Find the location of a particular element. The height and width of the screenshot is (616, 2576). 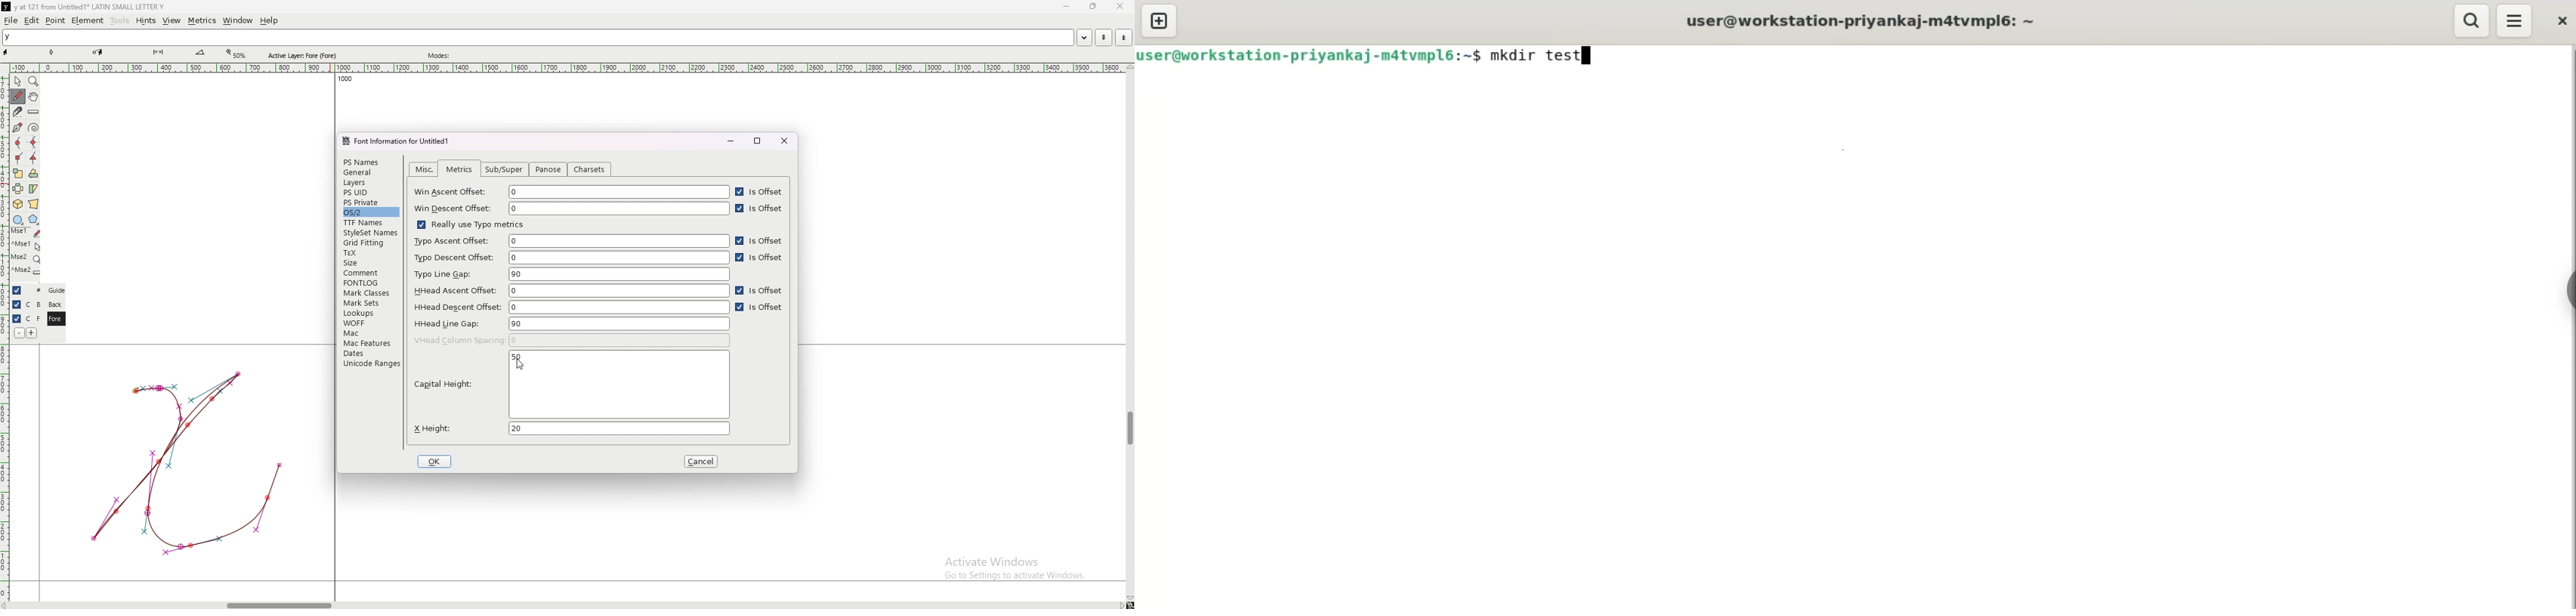

mark classes is located at coordinates (369, 293).